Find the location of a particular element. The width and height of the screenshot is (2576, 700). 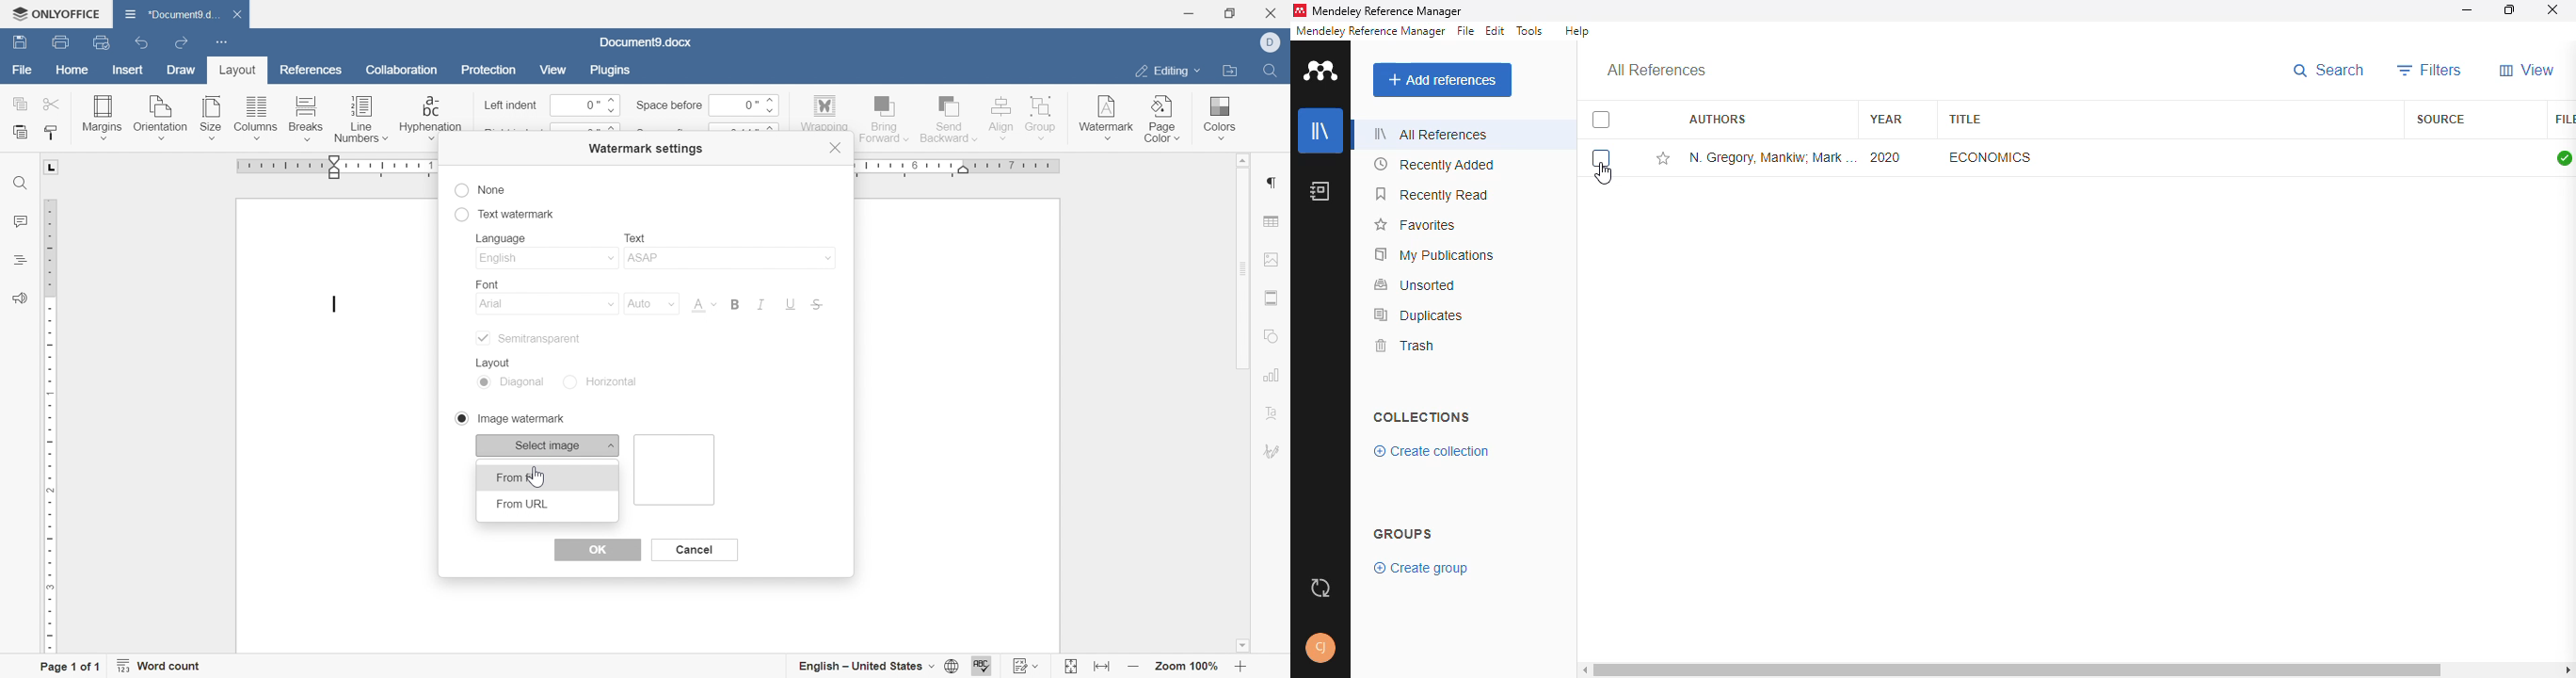

none is located at coordinates (481, 190).